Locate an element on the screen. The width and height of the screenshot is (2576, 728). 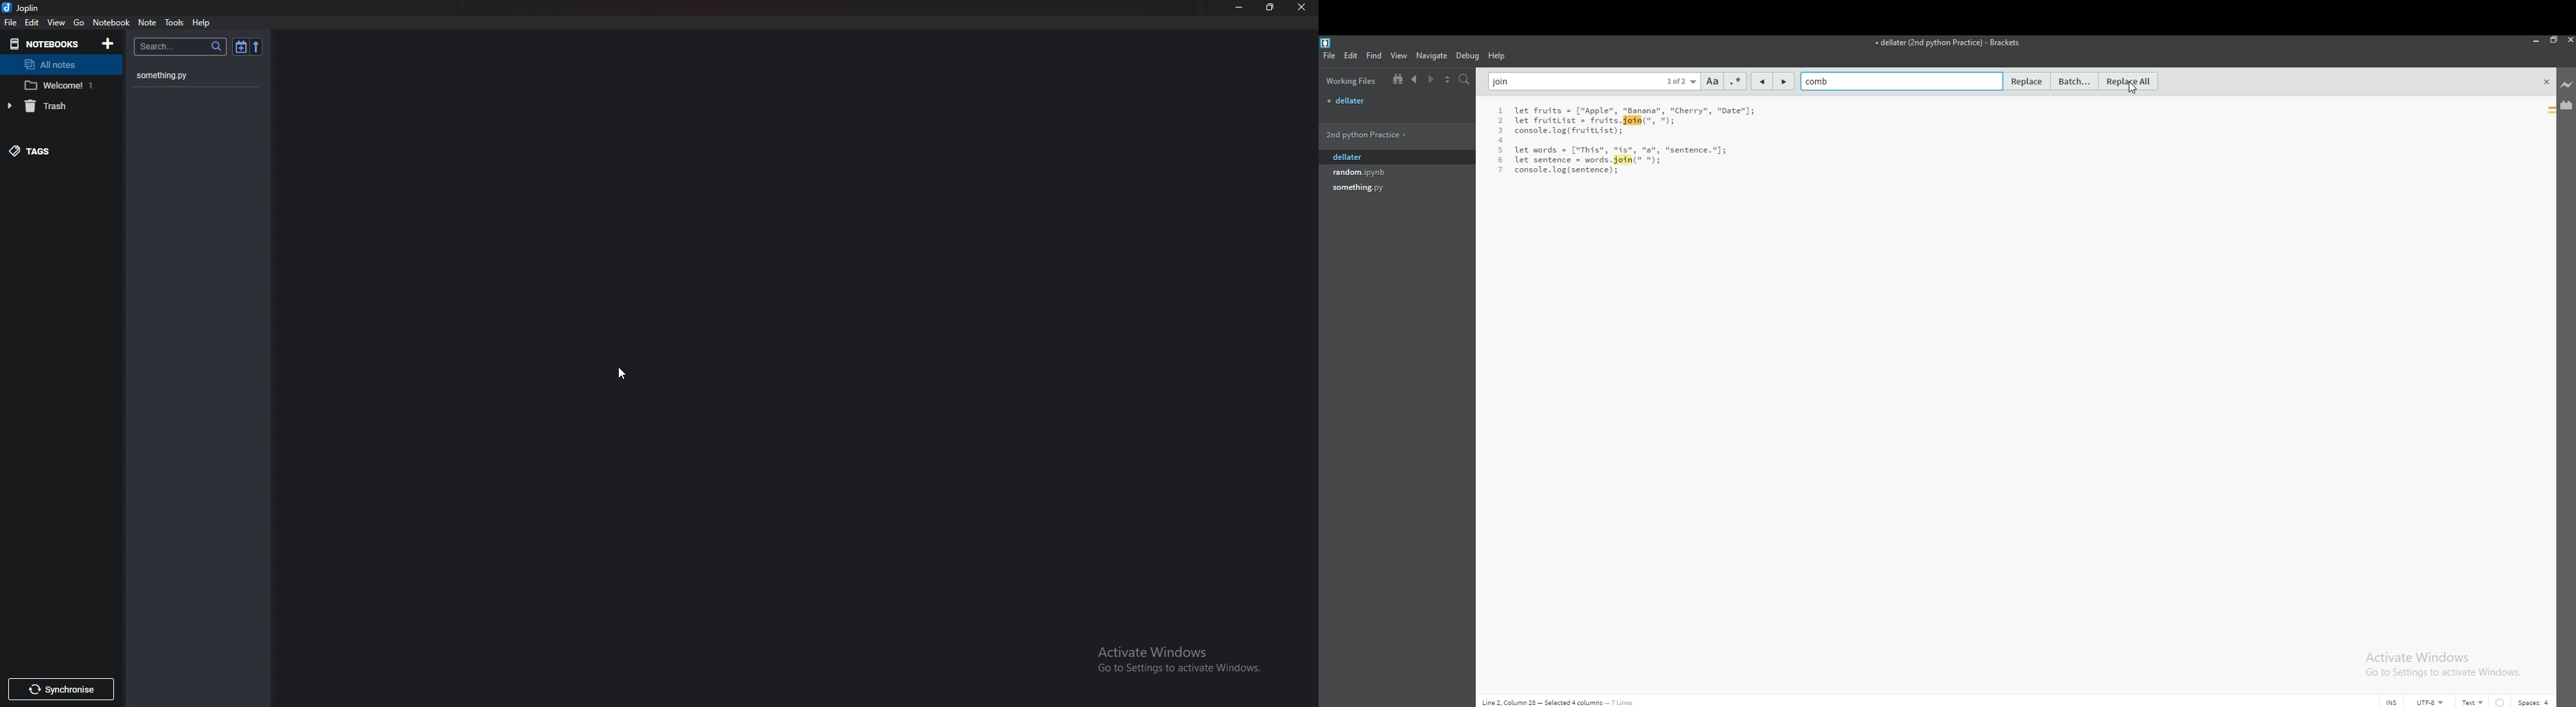
spaces is located at coordinates (2535, 701).